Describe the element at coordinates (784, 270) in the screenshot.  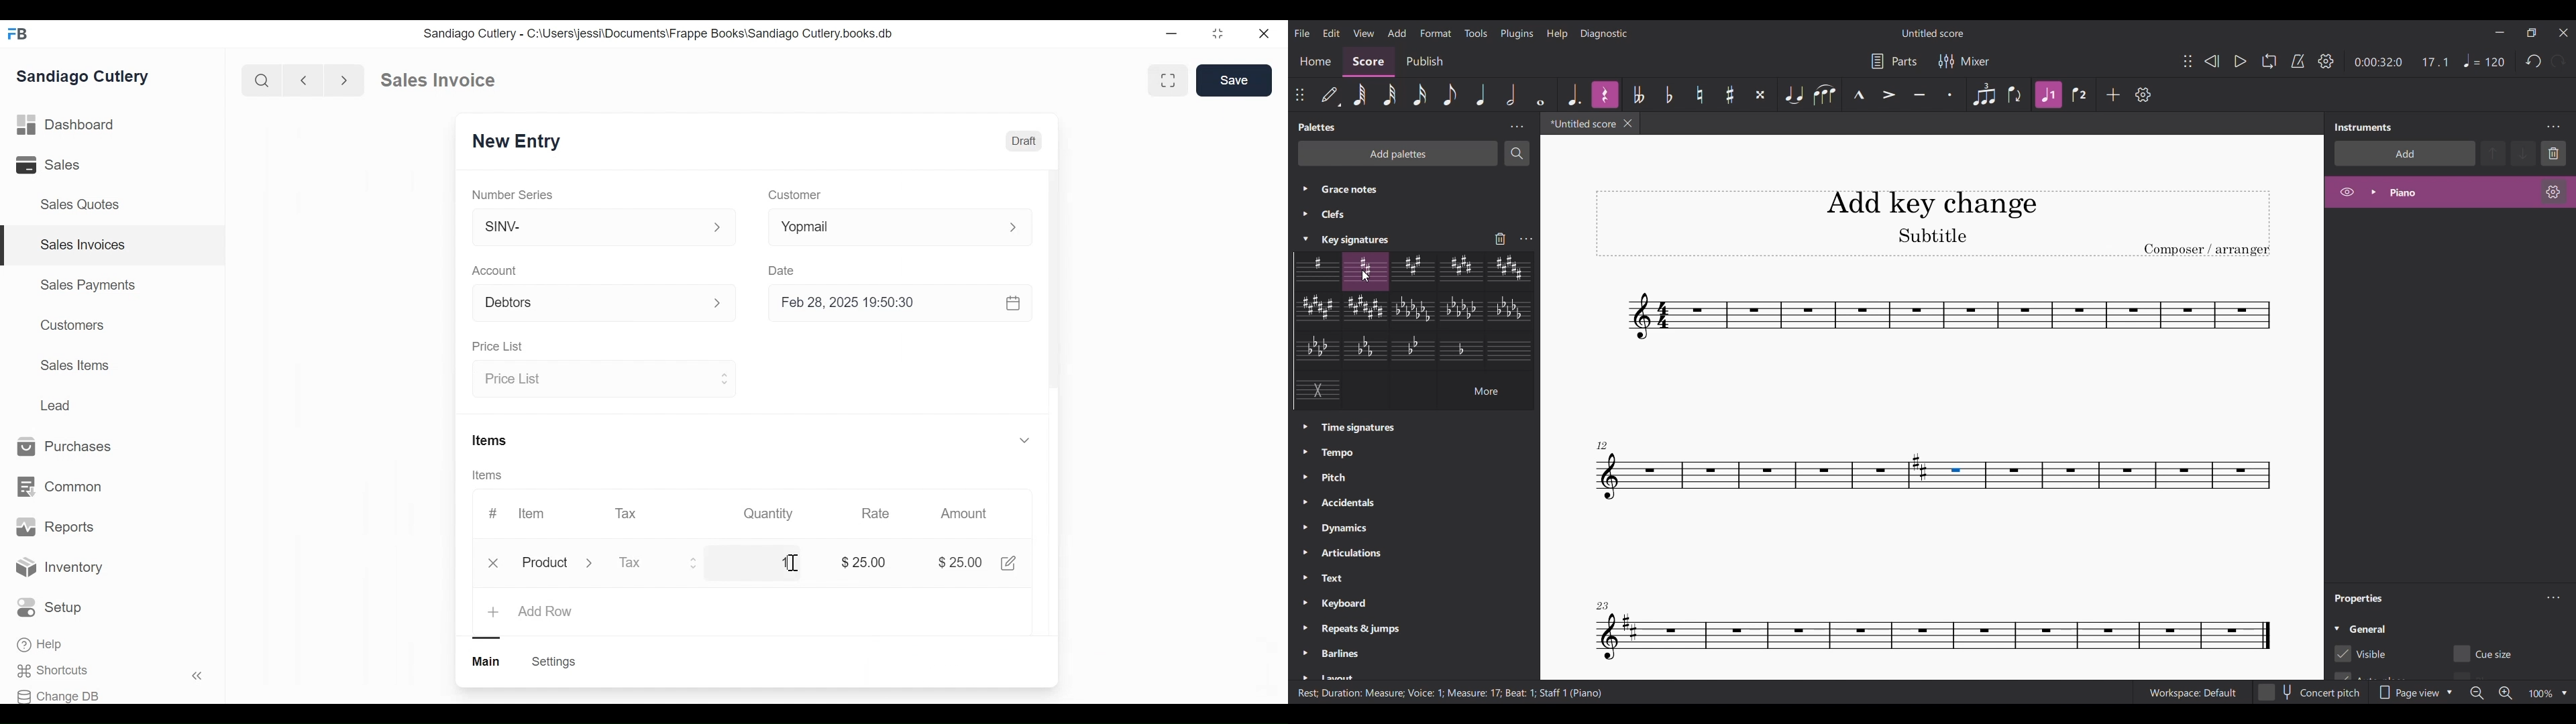
I see `Date` at that location.